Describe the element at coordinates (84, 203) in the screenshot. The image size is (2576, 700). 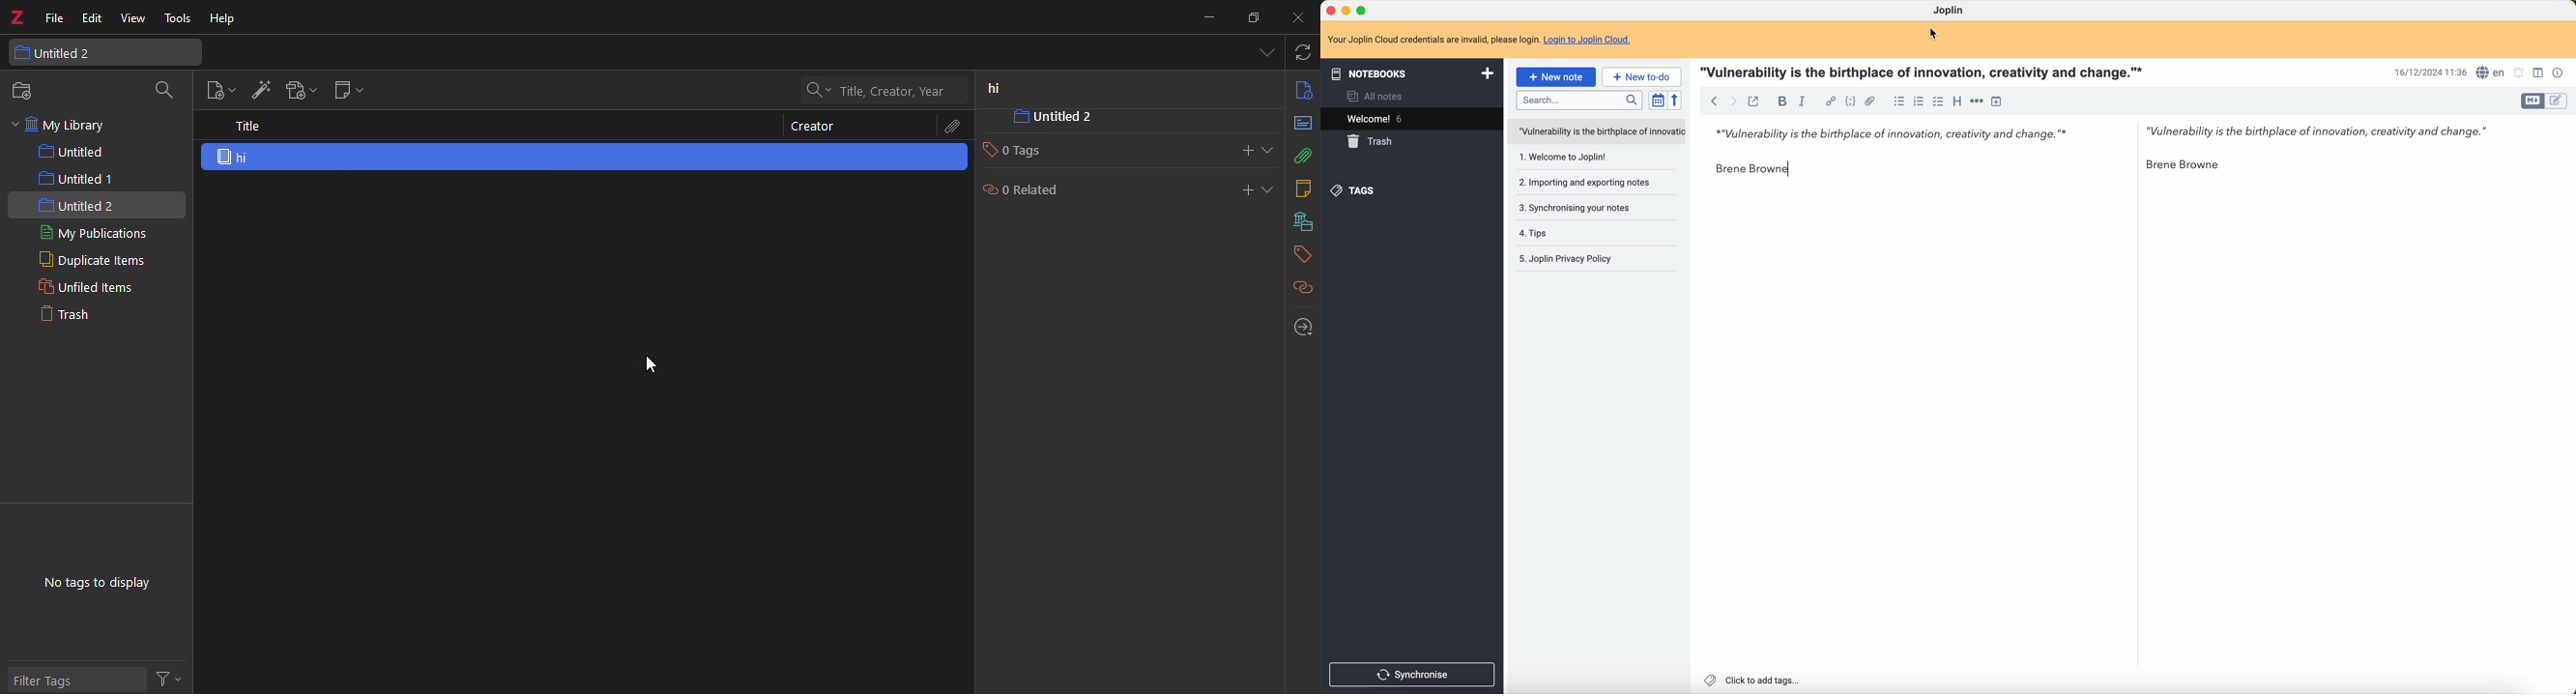
I see `untitled 2` at that location.